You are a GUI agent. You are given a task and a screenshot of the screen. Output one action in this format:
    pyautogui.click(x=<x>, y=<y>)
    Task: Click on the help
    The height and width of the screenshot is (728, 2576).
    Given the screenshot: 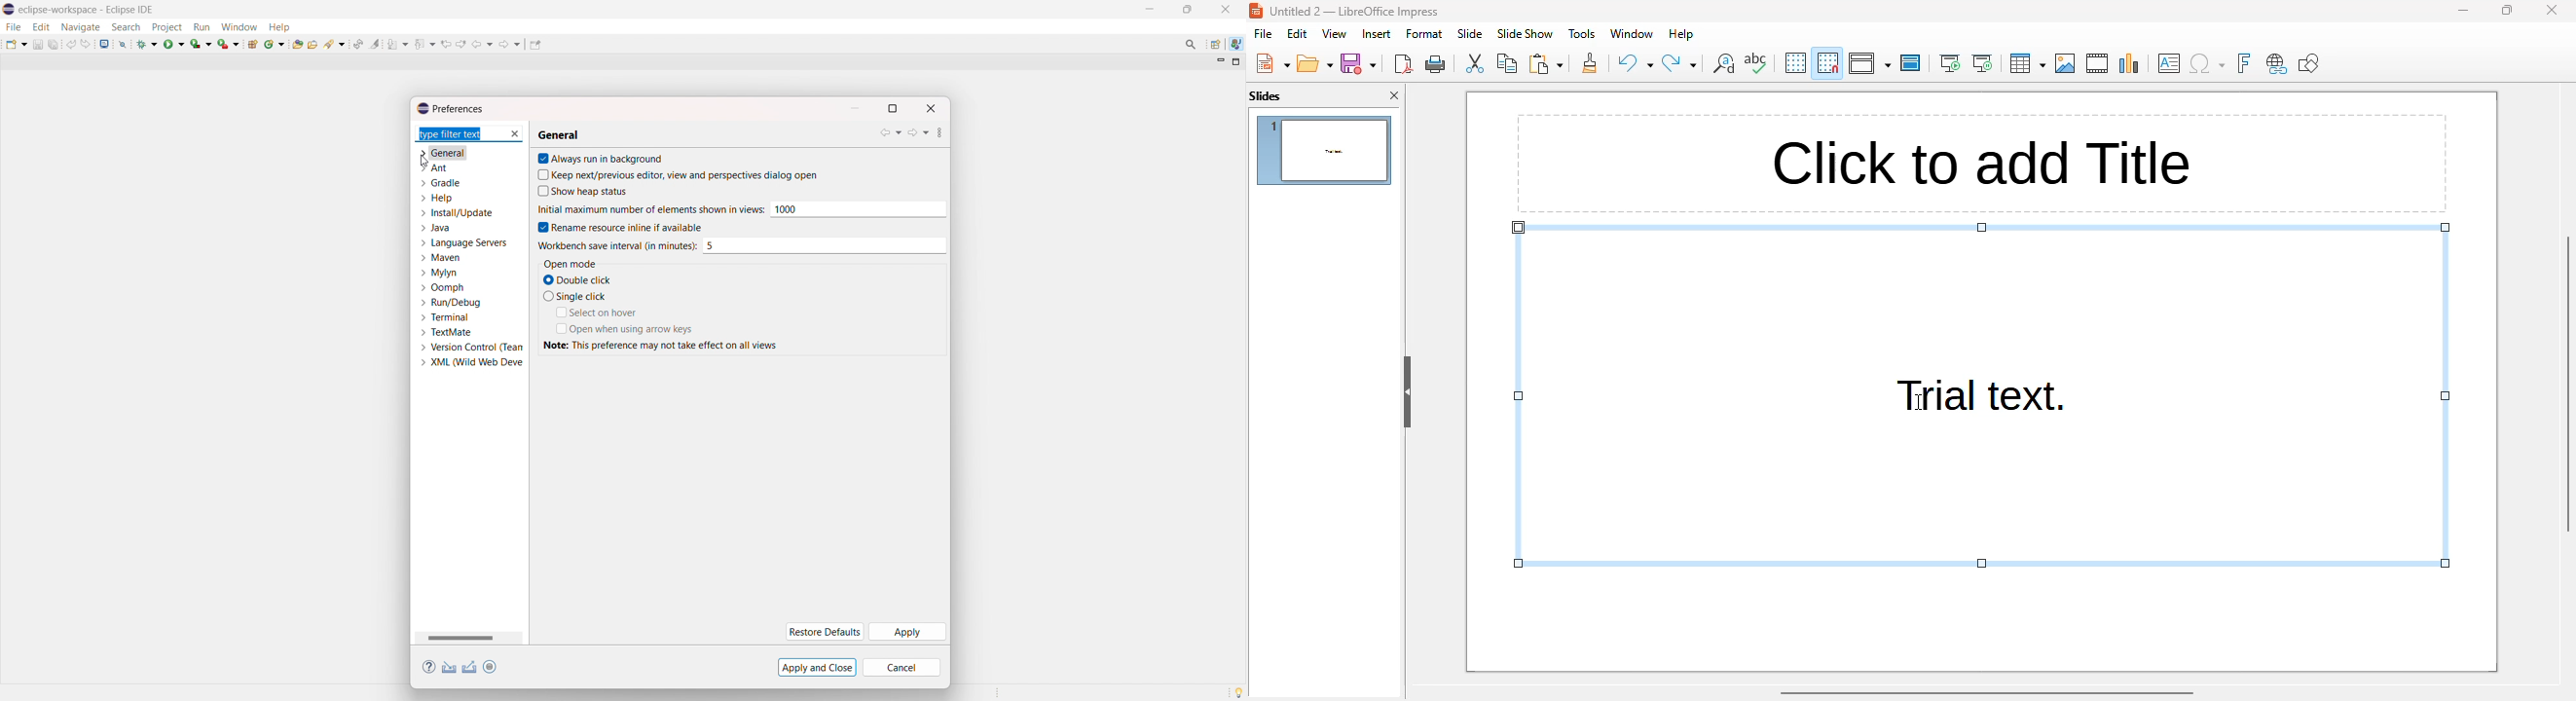 What is the action you would take?
    pyautogui.click(x=279, y=26)
    